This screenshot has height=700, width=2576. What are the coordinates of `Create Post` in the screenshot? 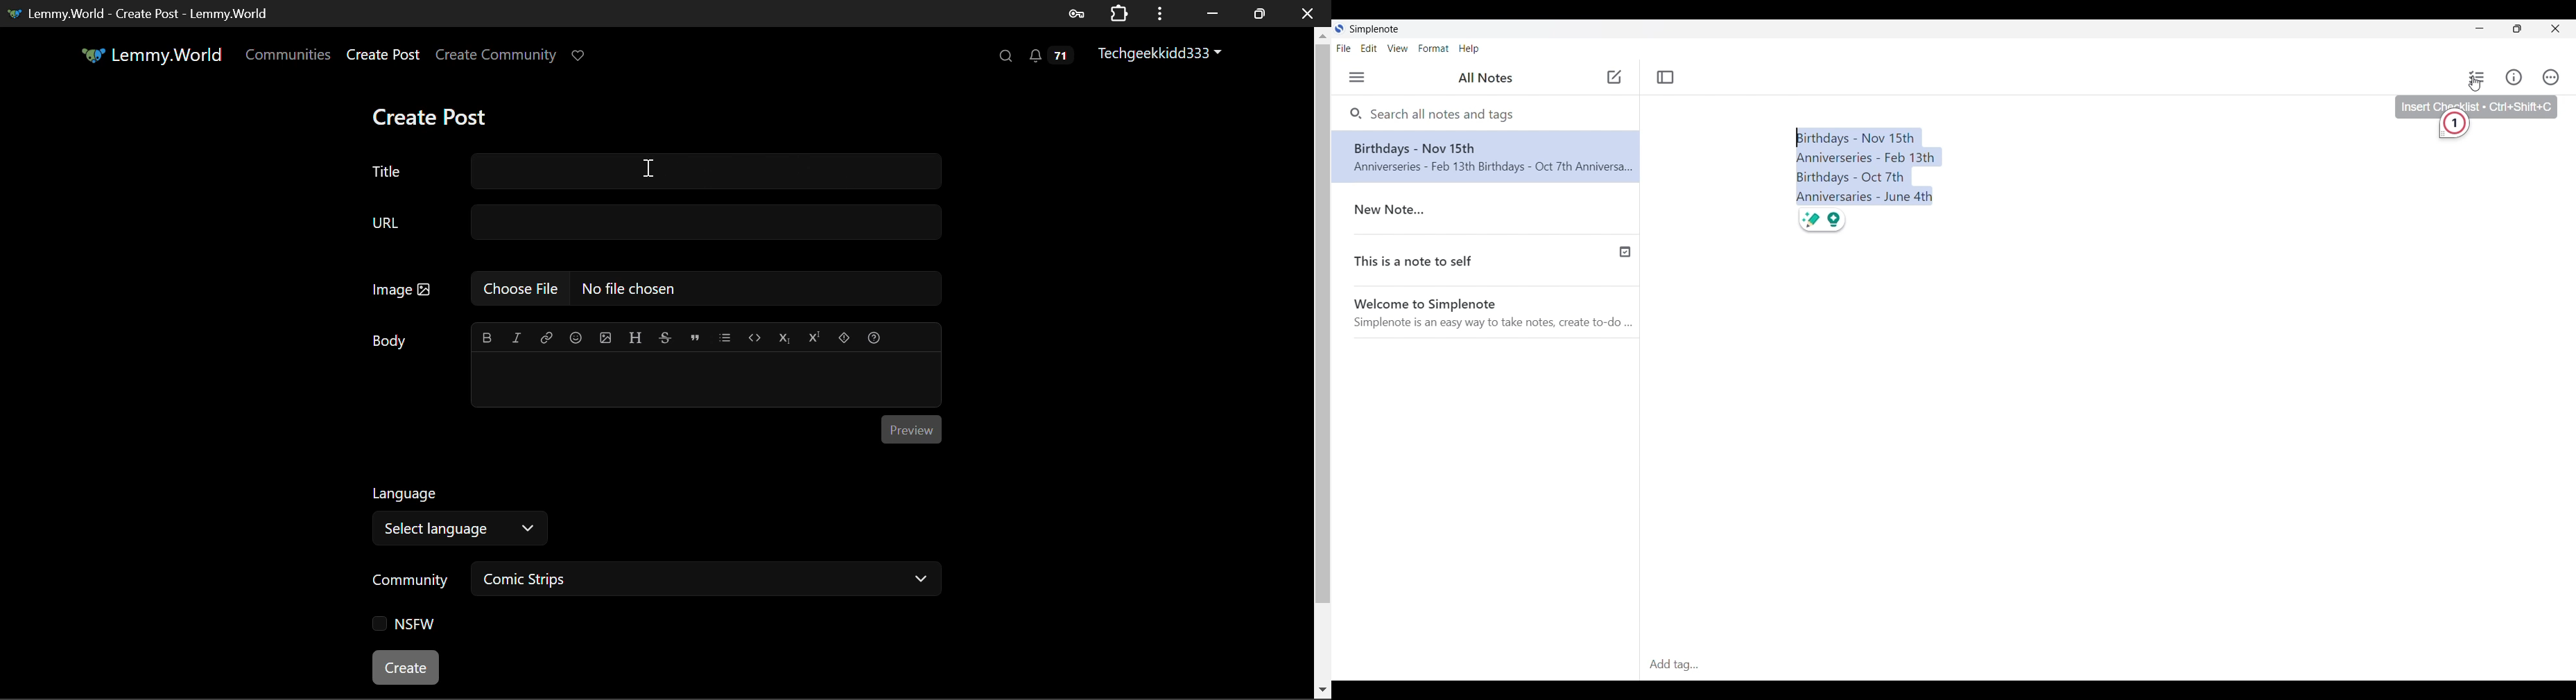 It's located at (382, 55).